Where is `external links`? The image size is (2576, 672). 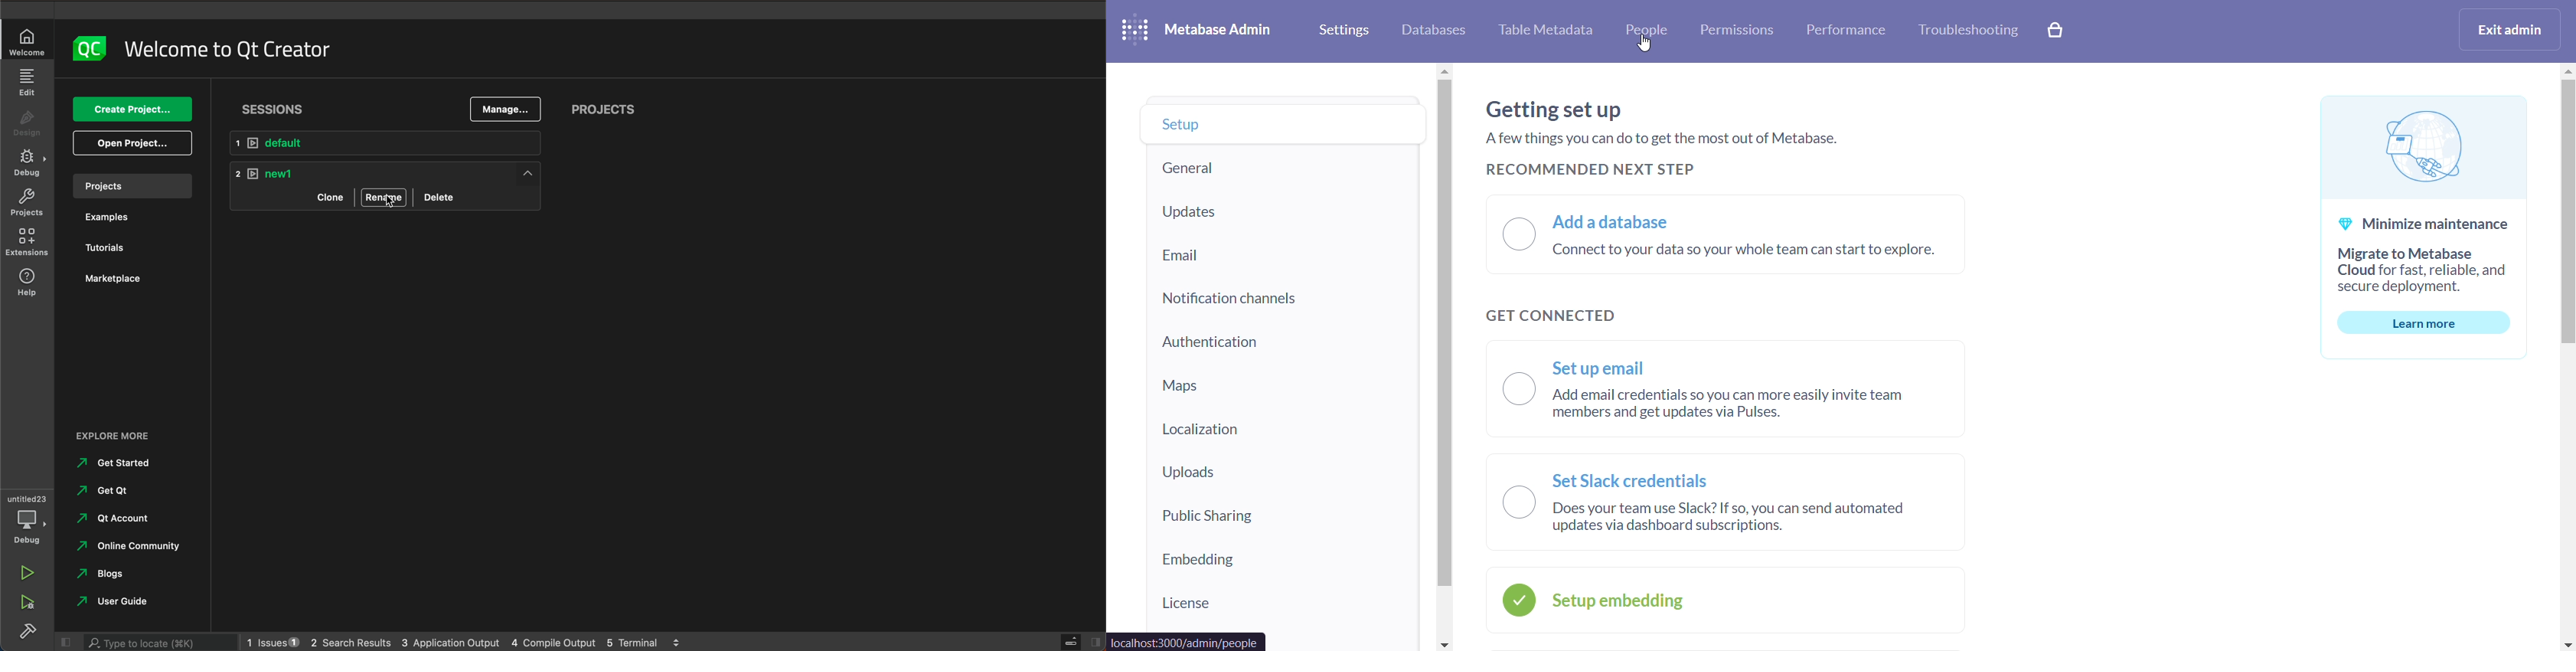 external links is located at coordinates (132, 438).